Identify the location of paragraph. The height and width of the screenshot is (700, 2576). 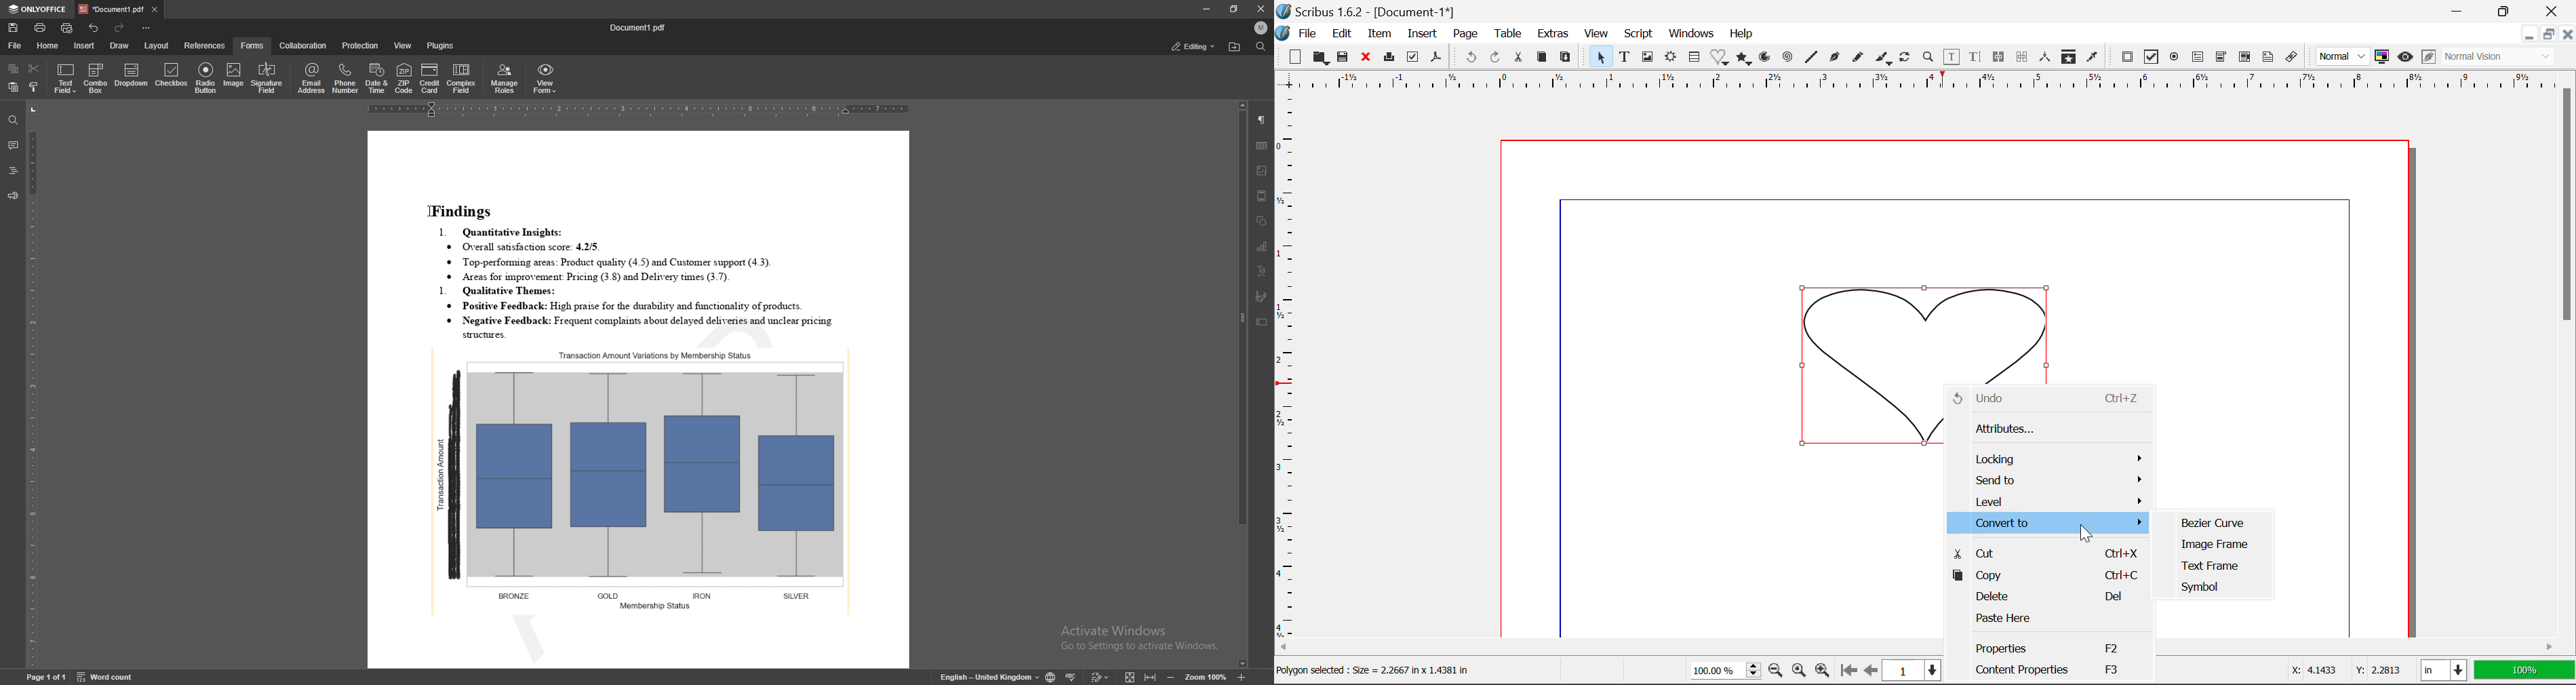
(1262, 119).